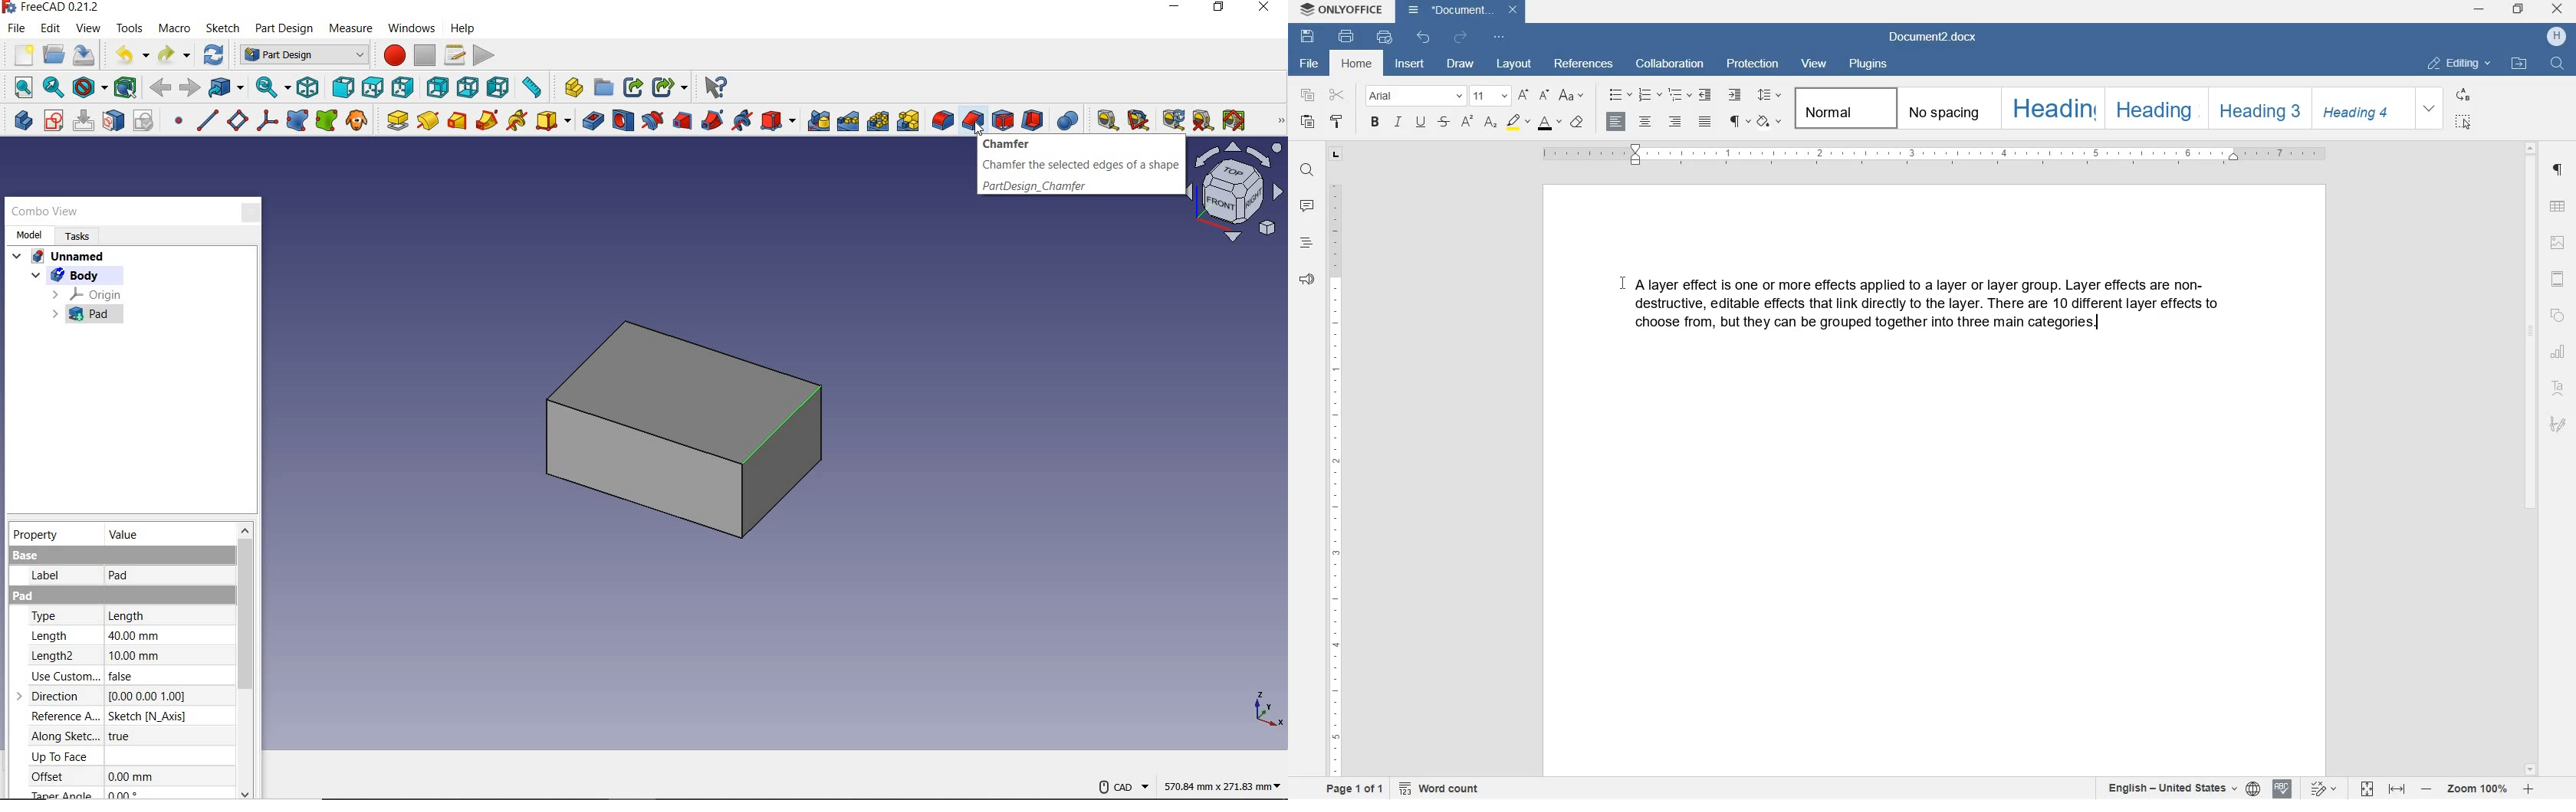 Image resolution: width=2576 pixels, height=812 pixels. I want to click on [0.00 0.00 1.00], so click(153, 697).